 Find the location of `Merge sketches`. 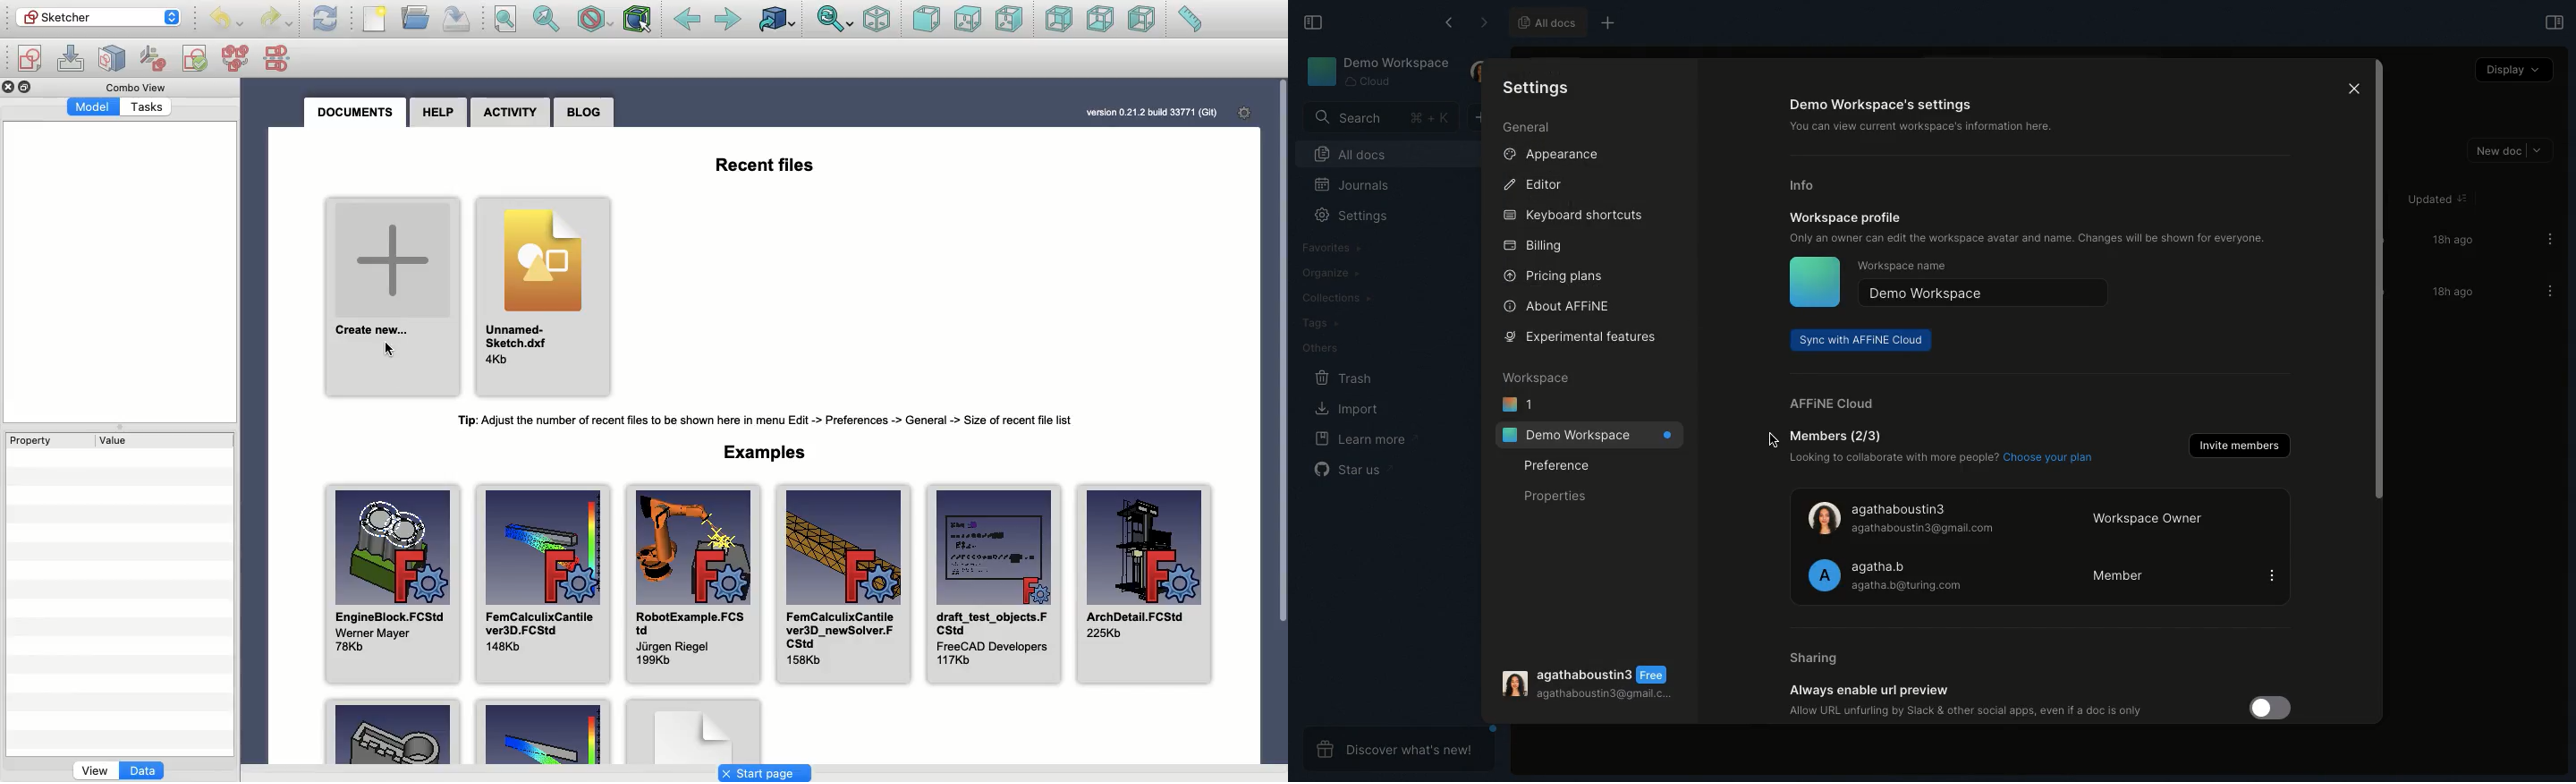

Merge sketches is located at coordinates (235, 59).